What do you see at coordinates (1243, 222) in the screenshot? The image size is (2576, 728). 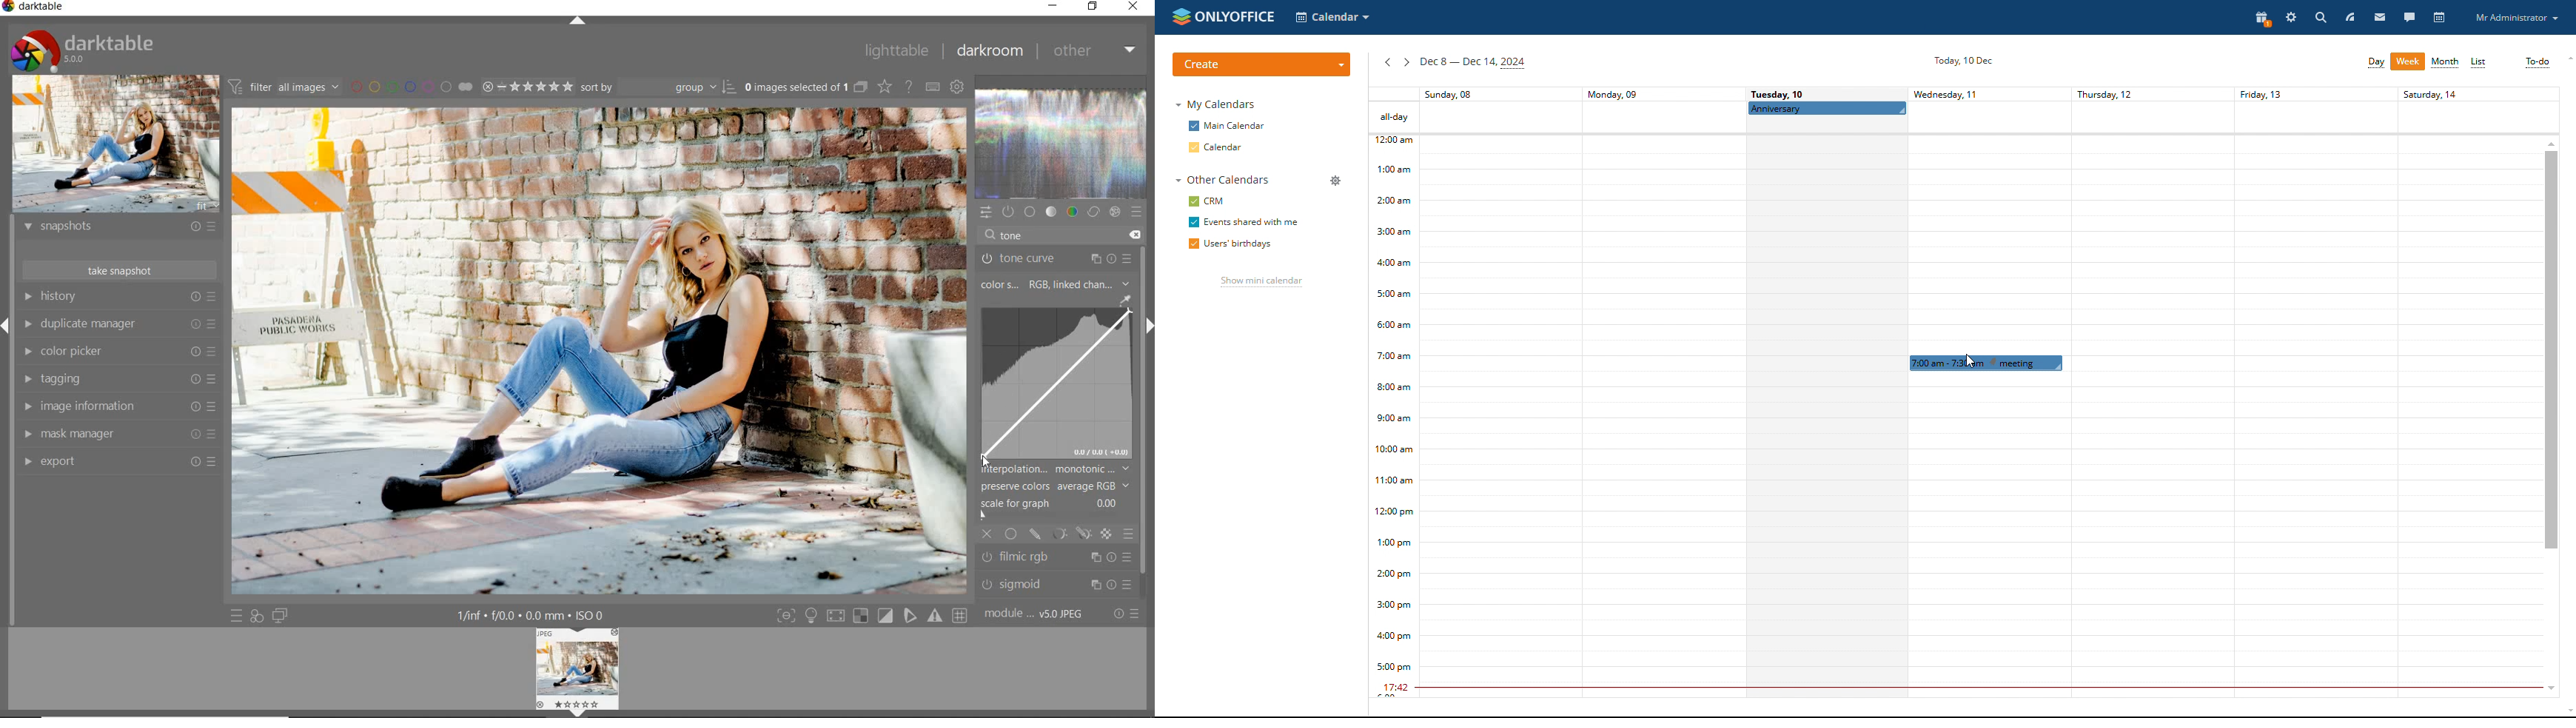 I see `events shared with me` at bounding box center [1243, 222].